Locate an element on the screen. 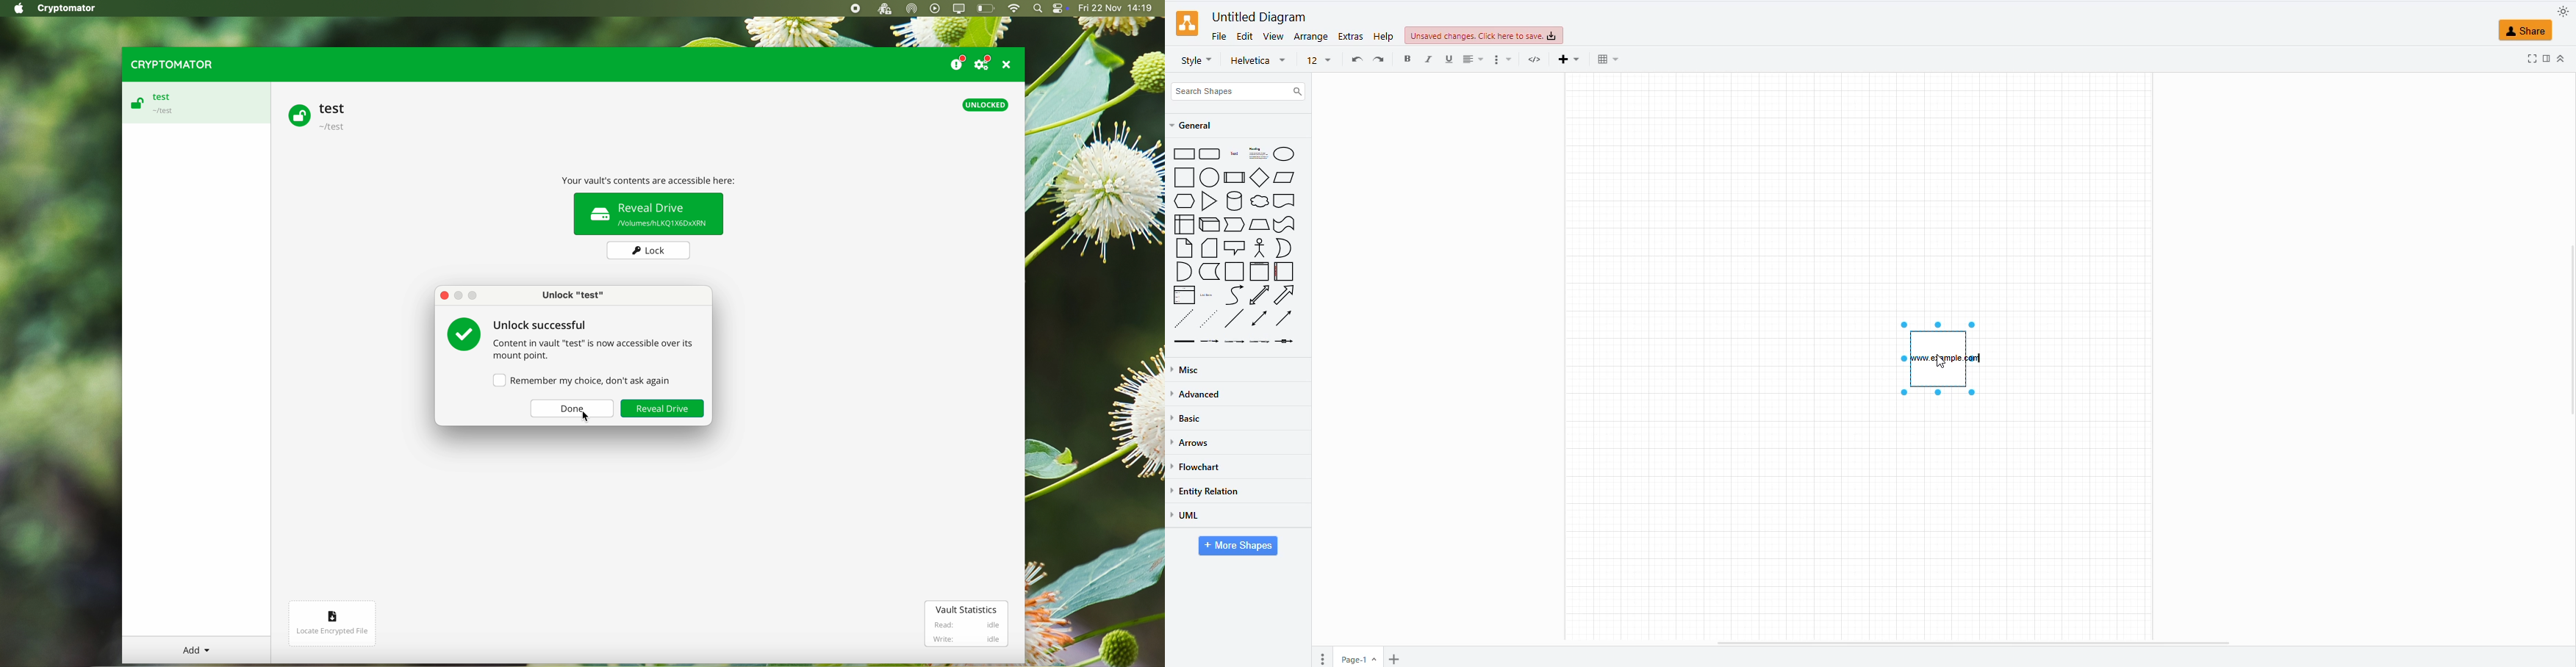  rounded rectangle is located at coordinates (1210, 155).